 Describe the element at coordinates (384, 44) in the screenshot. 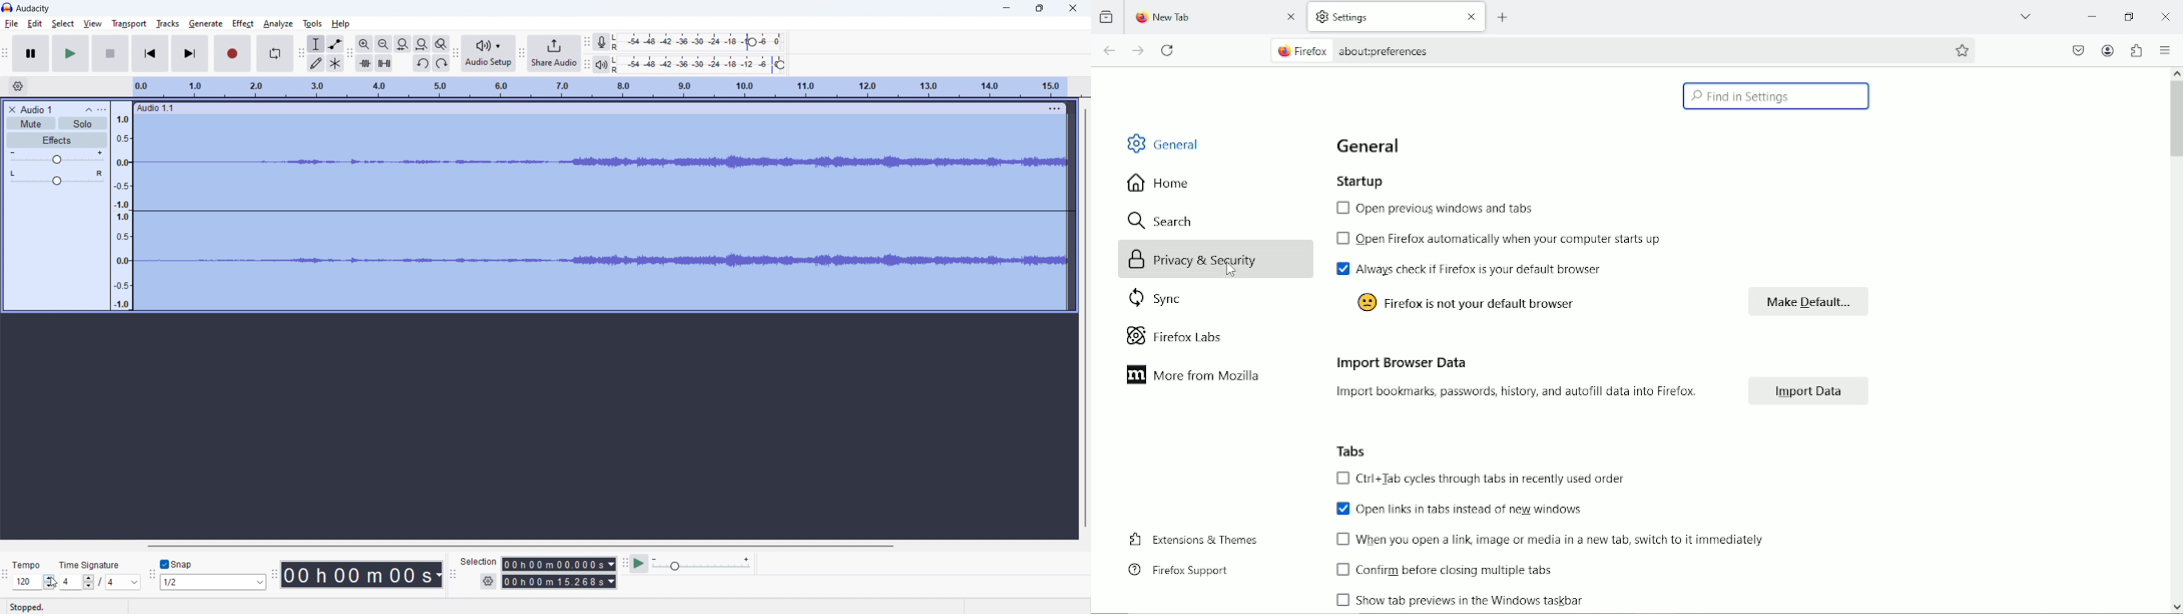

I see `zoom out` at that location.